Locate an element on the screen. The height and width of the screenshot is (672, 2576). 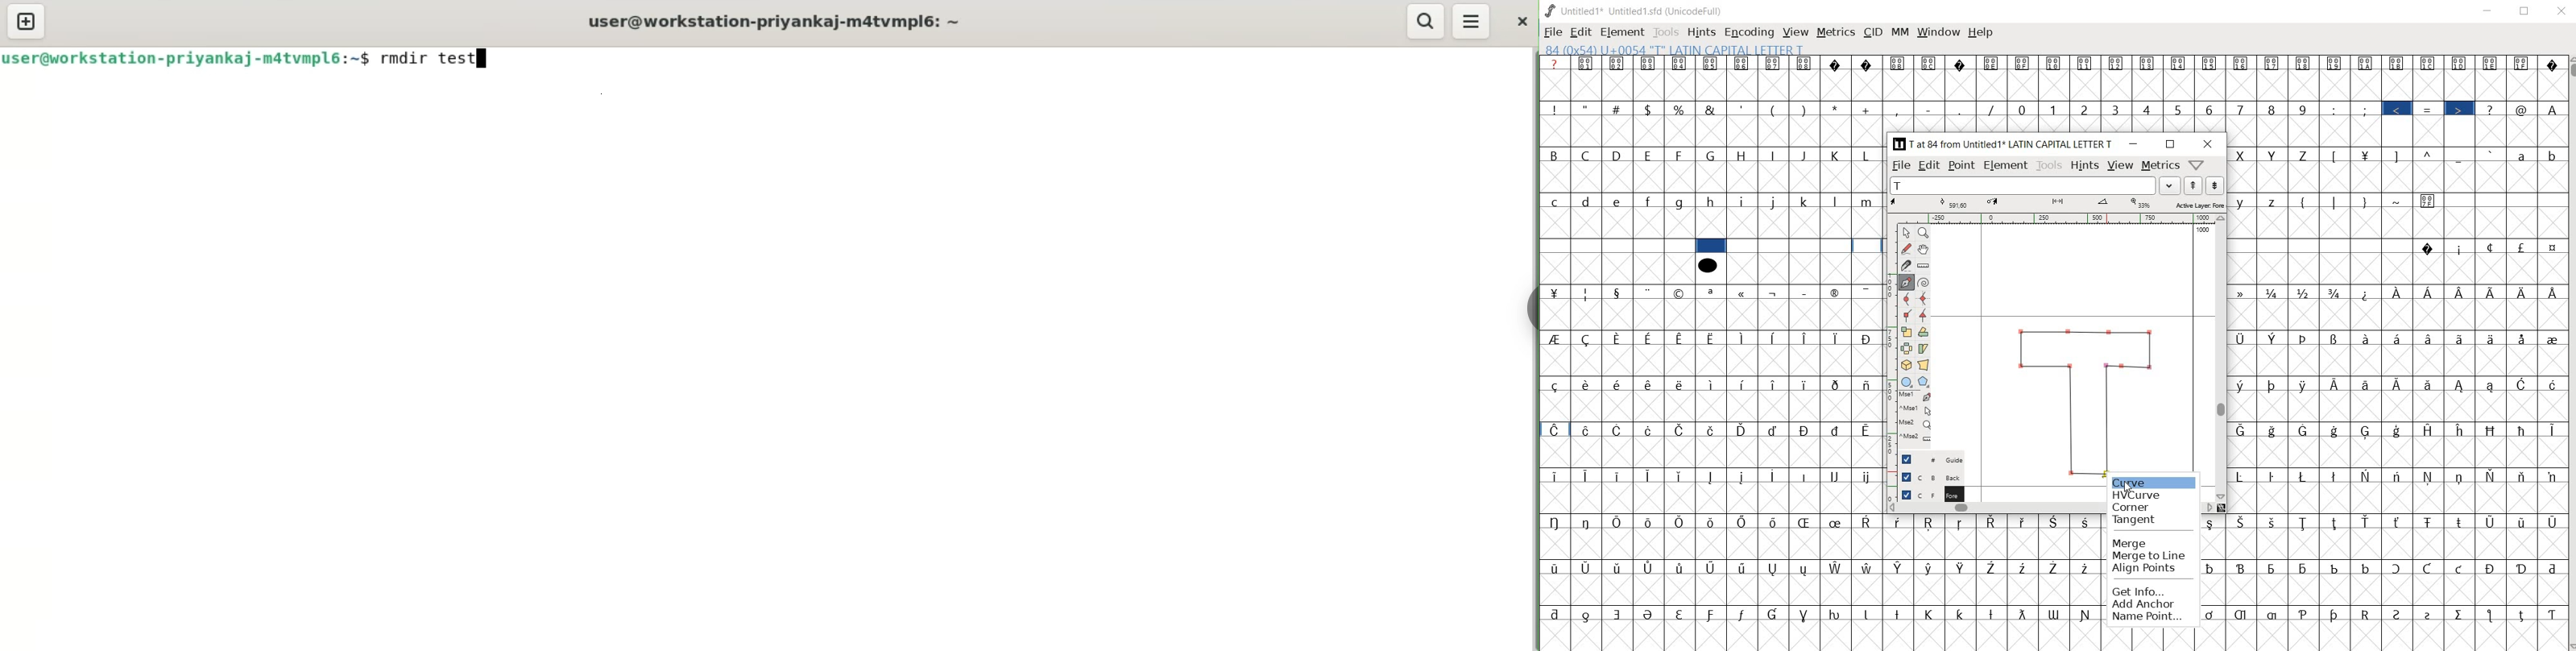
F is located at coordinates (1680, 155).